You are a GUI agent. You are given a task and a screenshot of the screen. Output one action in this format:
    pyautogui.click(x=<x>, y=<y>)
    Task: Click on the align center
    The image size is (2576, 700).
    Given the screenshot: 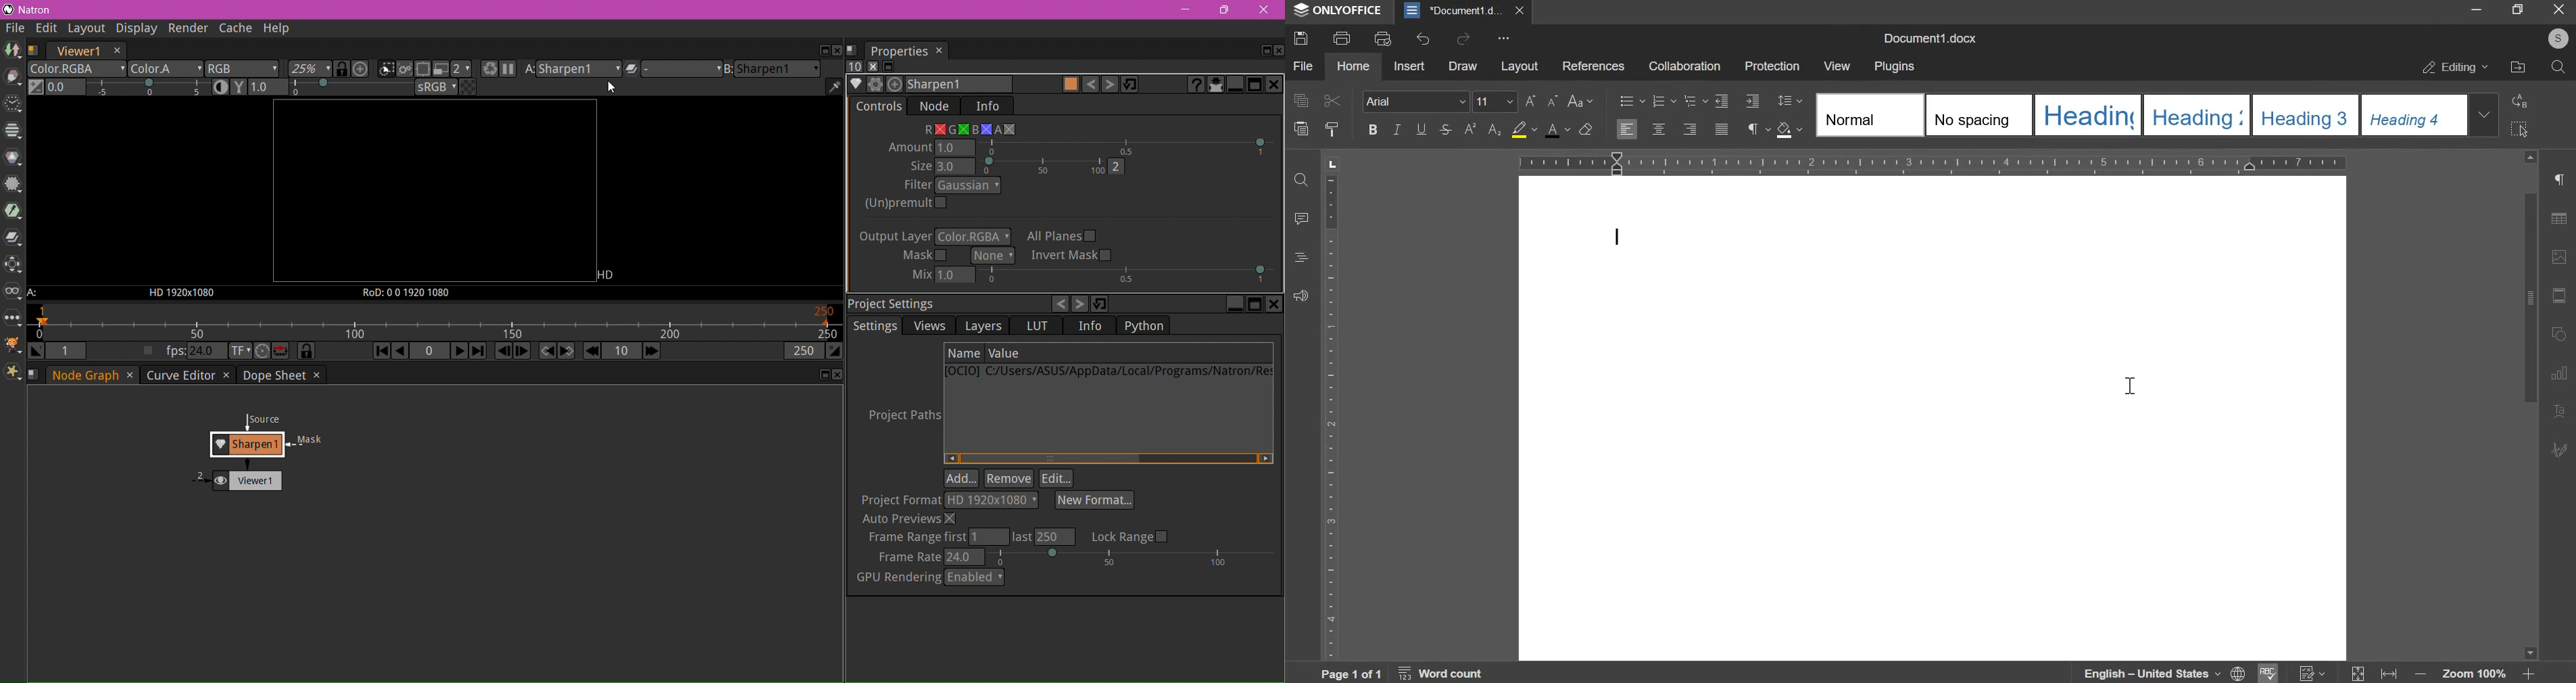 What is the action you would take?
    pyautogui.click(x=1659, y=128)
    